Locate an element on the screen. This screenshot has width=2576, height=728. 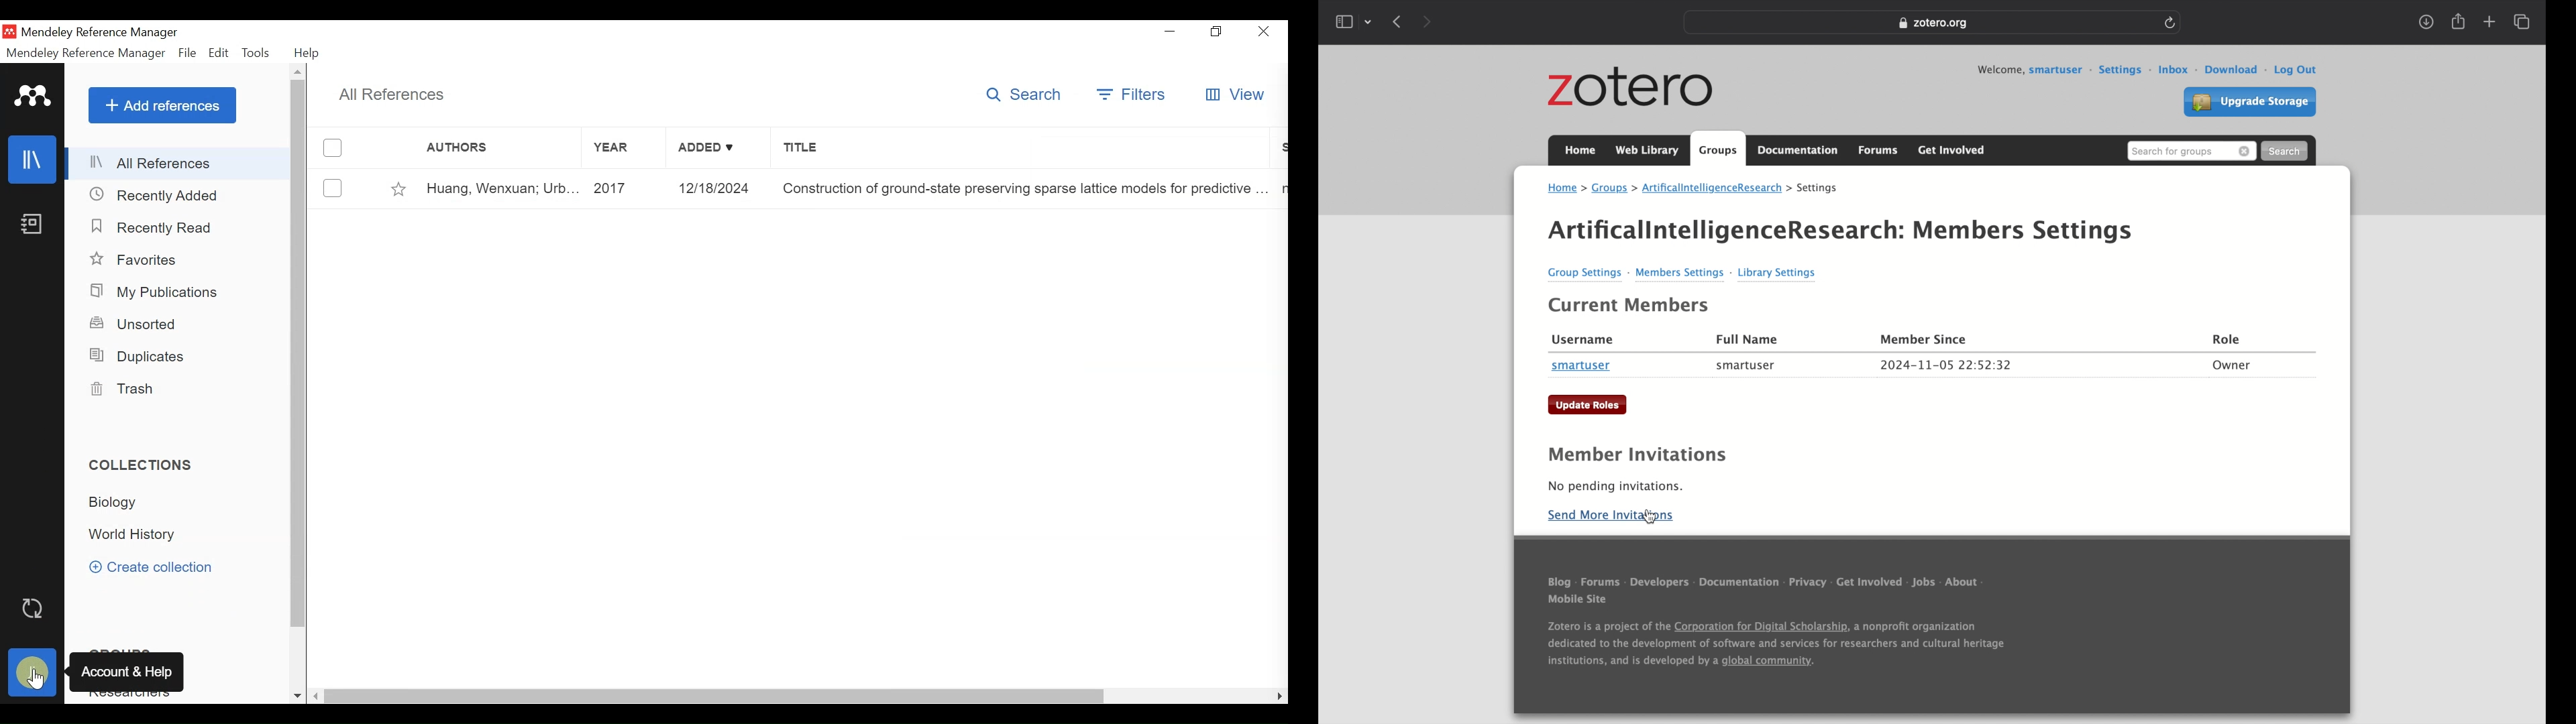
groups tab is located at coordinates (1718, 148).